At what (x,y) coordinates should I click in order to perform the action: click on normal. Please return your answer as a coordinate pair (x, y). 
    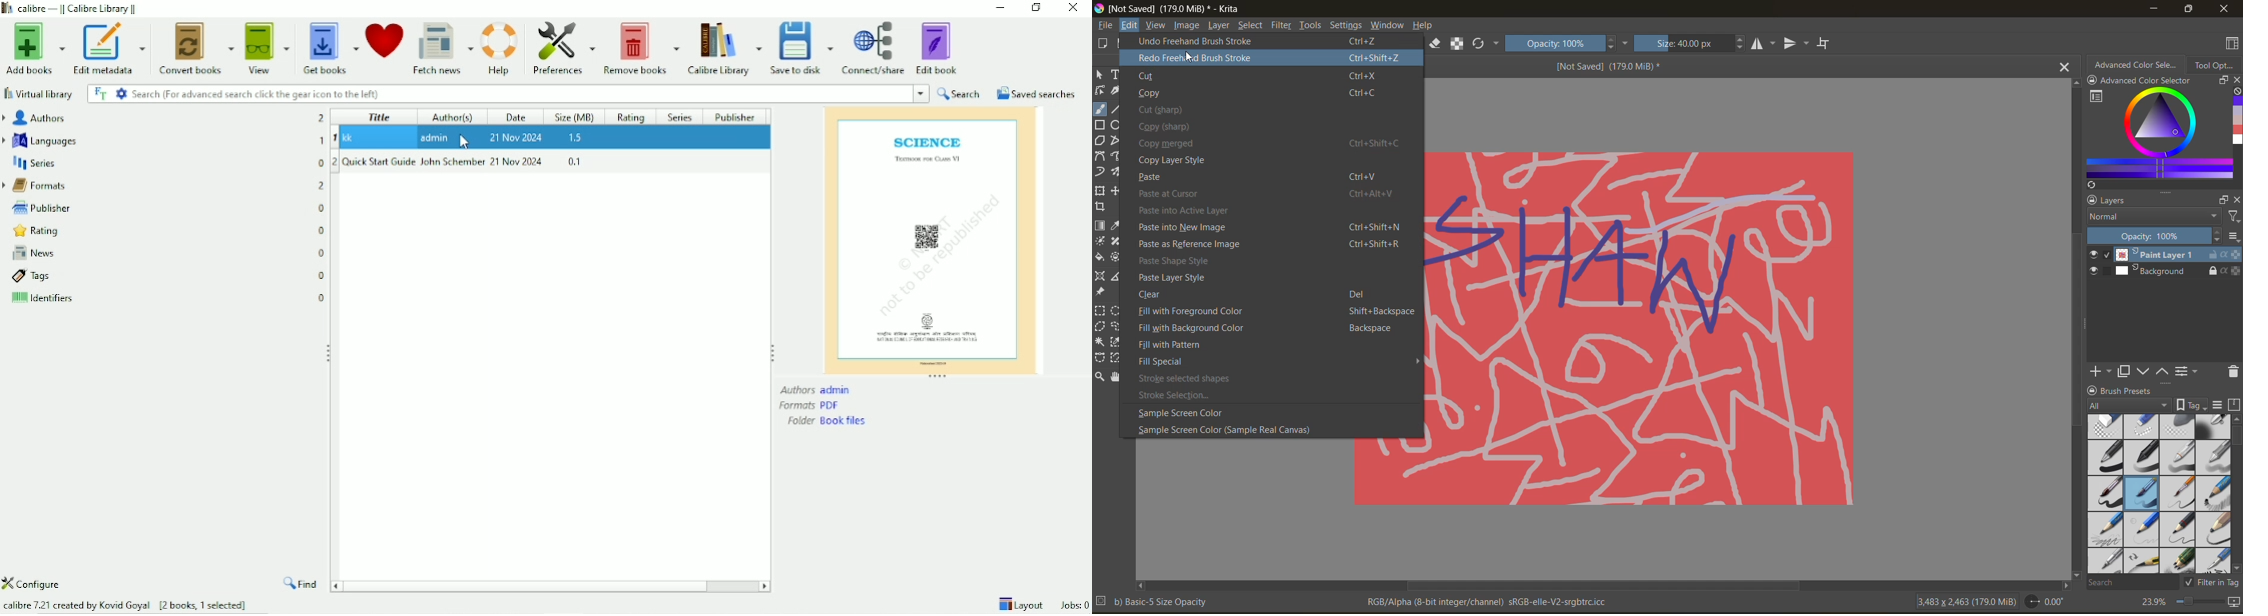
    Looking at the image, I should click on (2152, 217).